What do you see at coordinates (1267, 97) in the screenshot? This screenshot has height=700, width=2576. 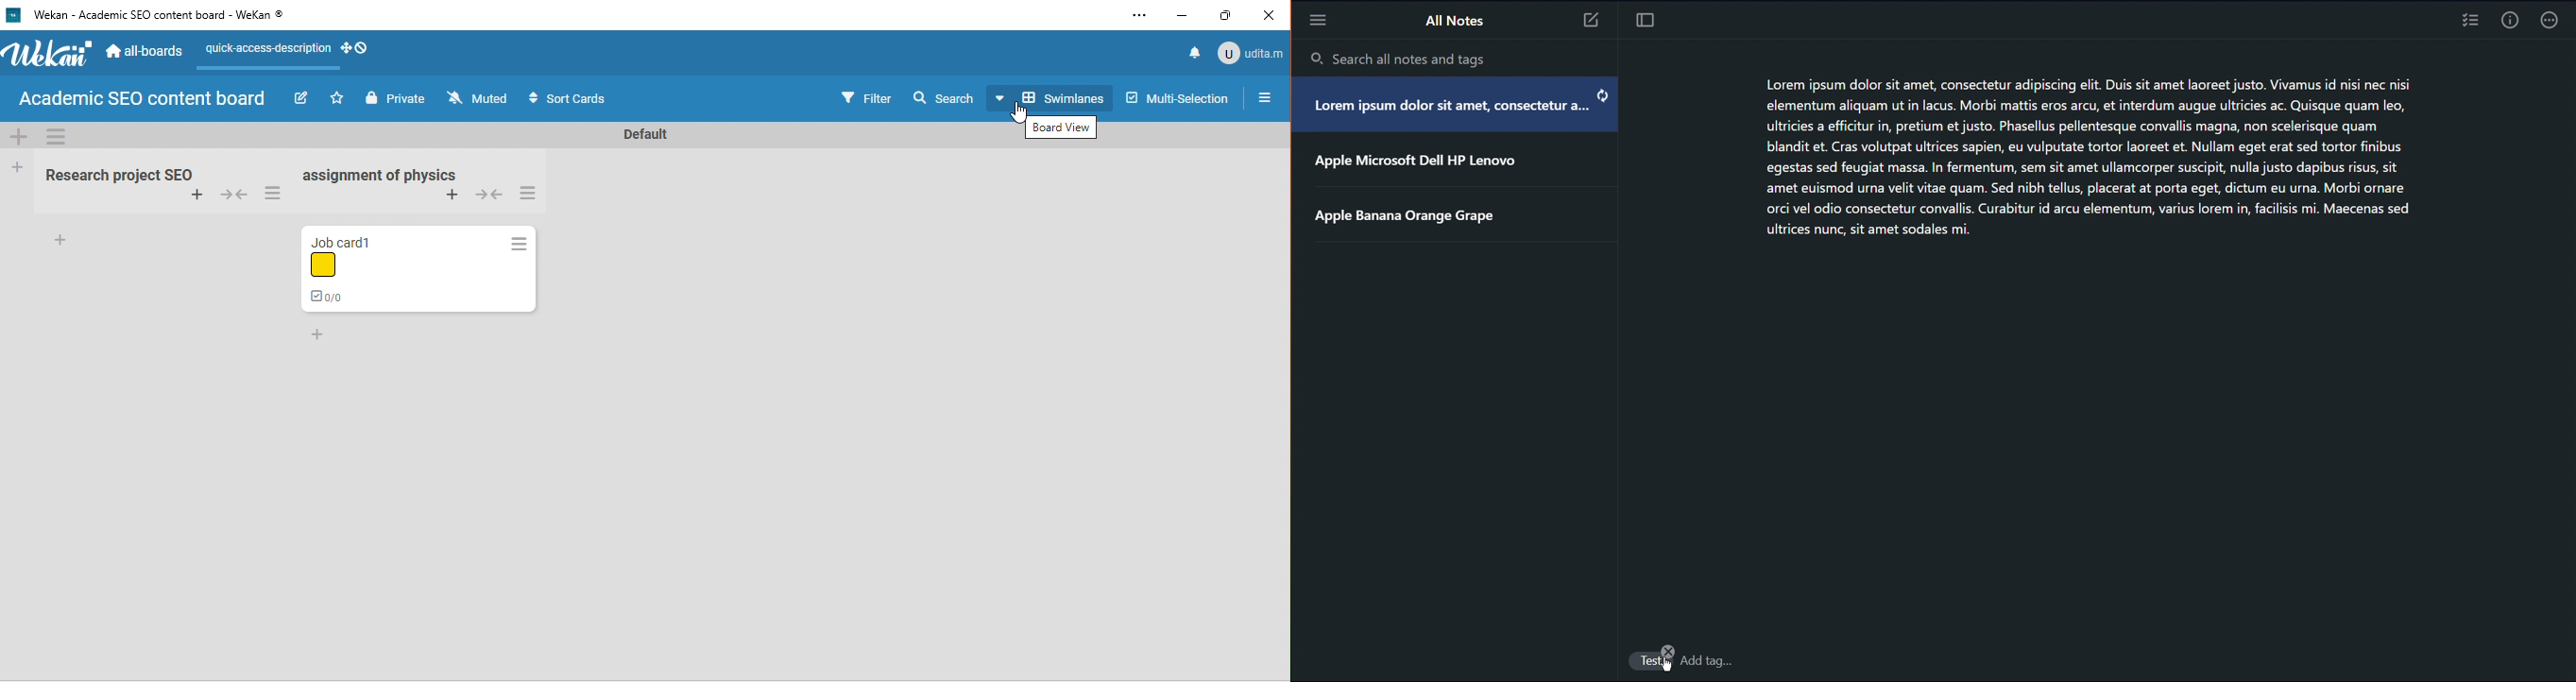 I see `open sidebar` at bounding box center [1267, 97].